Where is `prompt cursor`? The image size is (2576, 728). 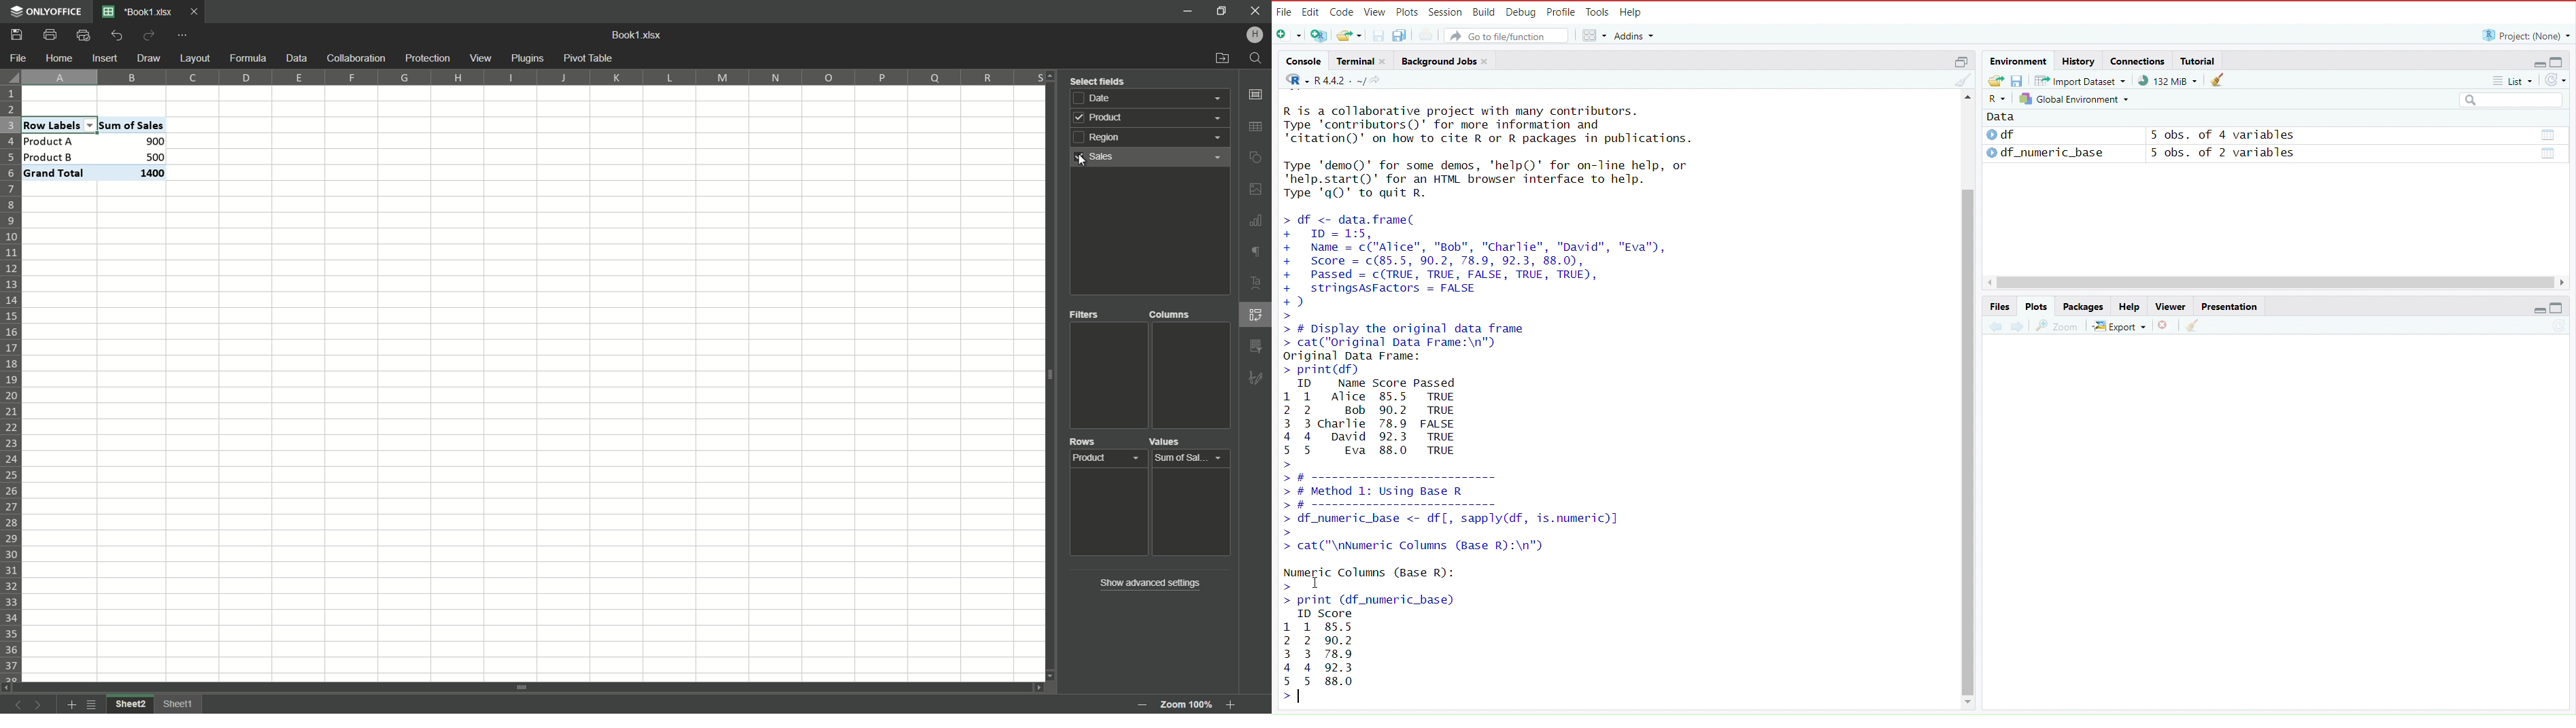 prompt cursor is located at coordinates (1285, 589).